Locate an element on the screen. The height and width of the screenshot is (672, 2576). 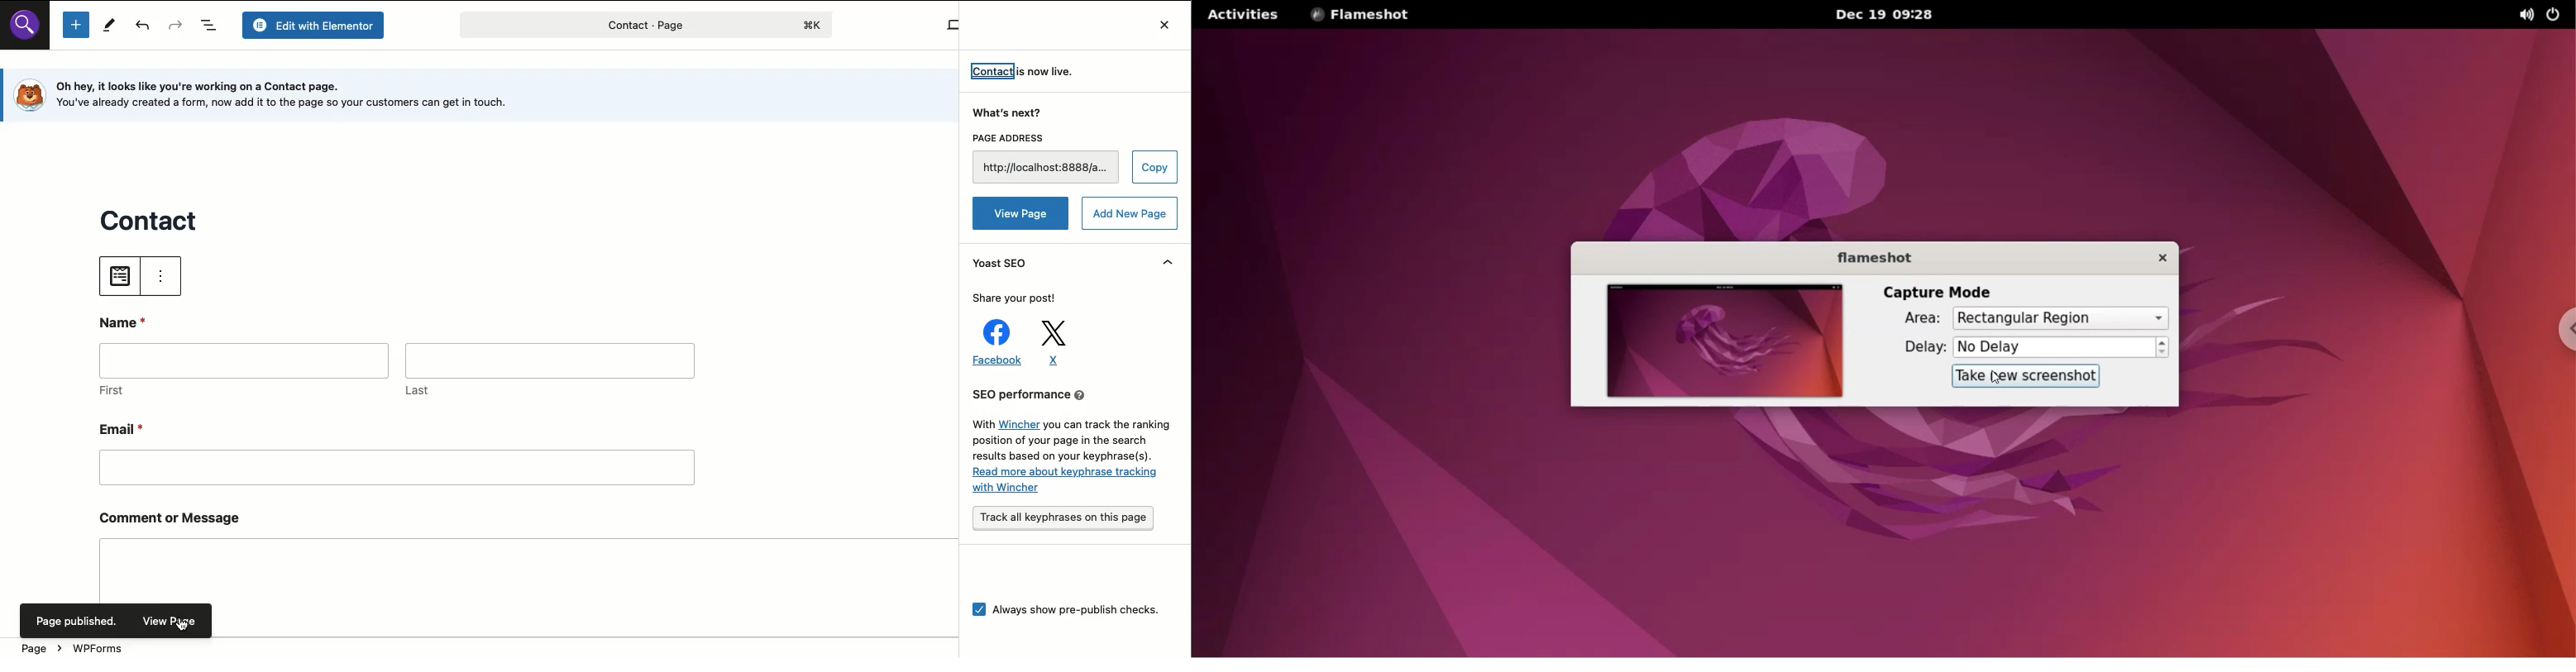
View page is located at coordinates (1021, 212).